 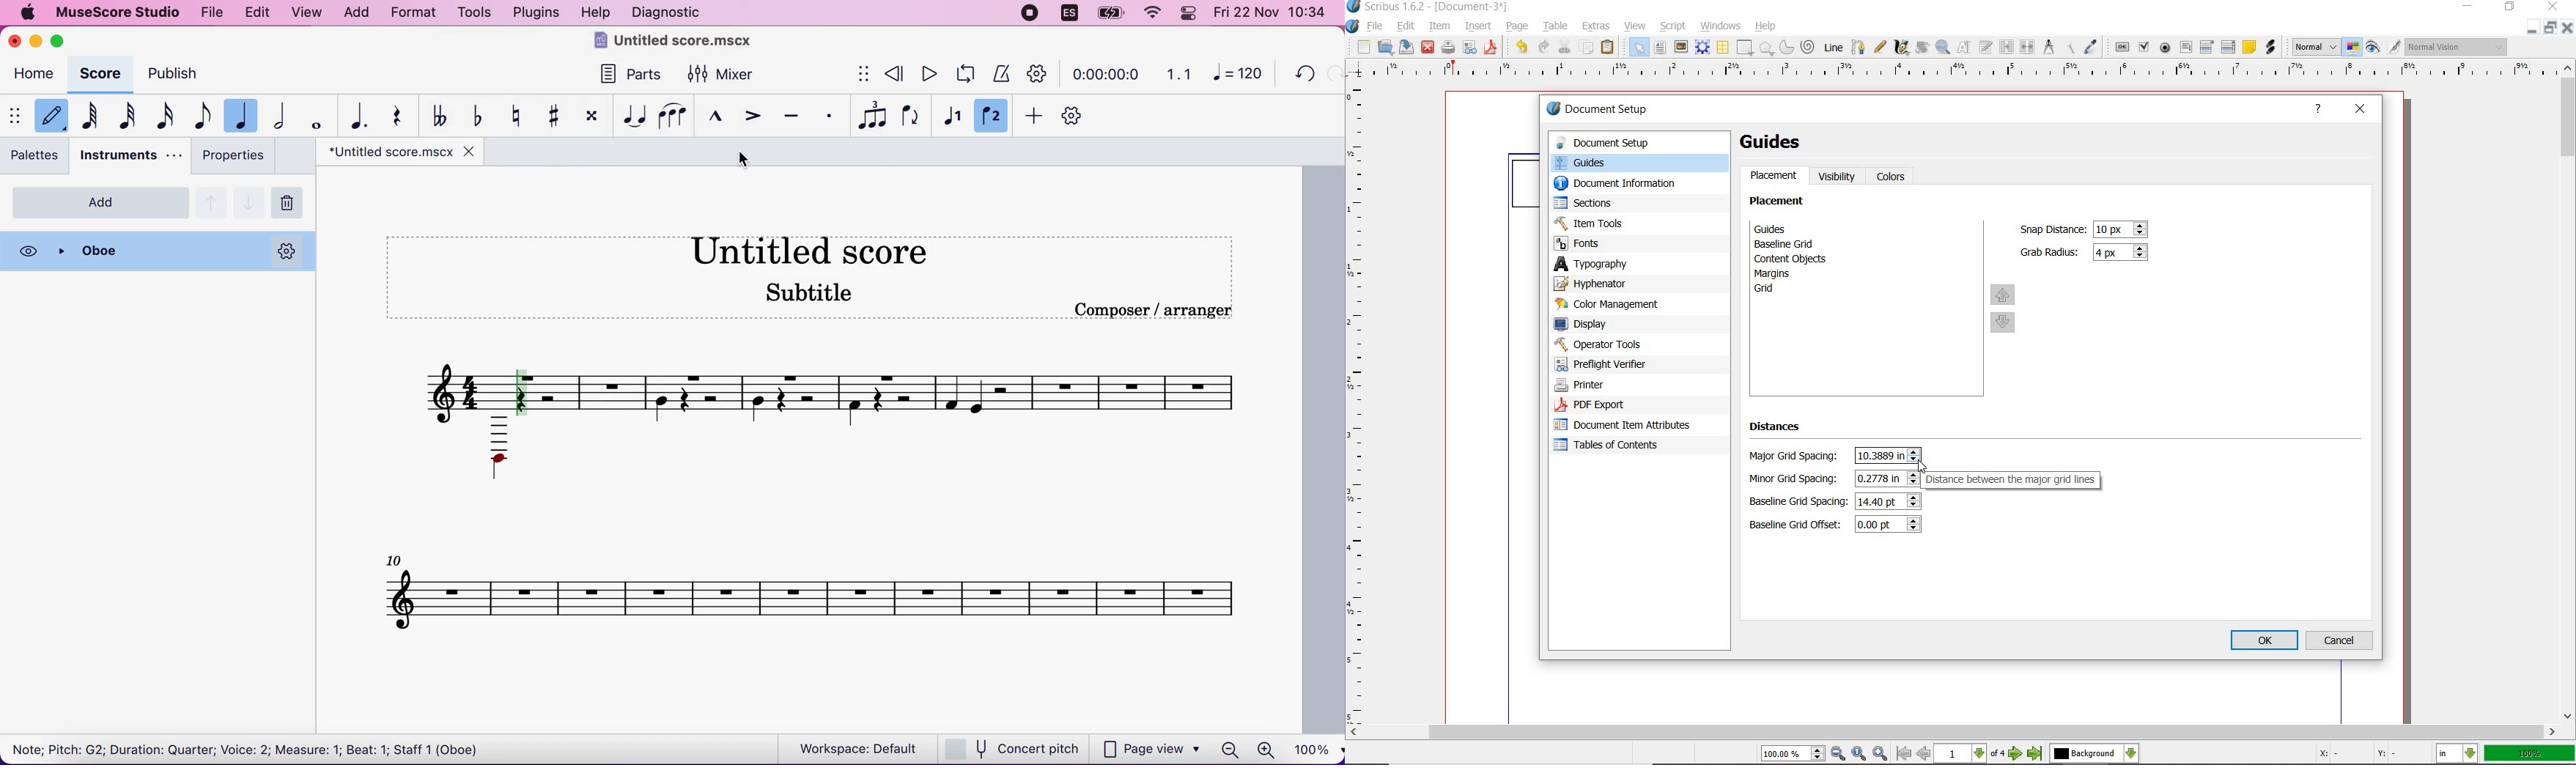 I want to click on default, so click(x=52, y=114).